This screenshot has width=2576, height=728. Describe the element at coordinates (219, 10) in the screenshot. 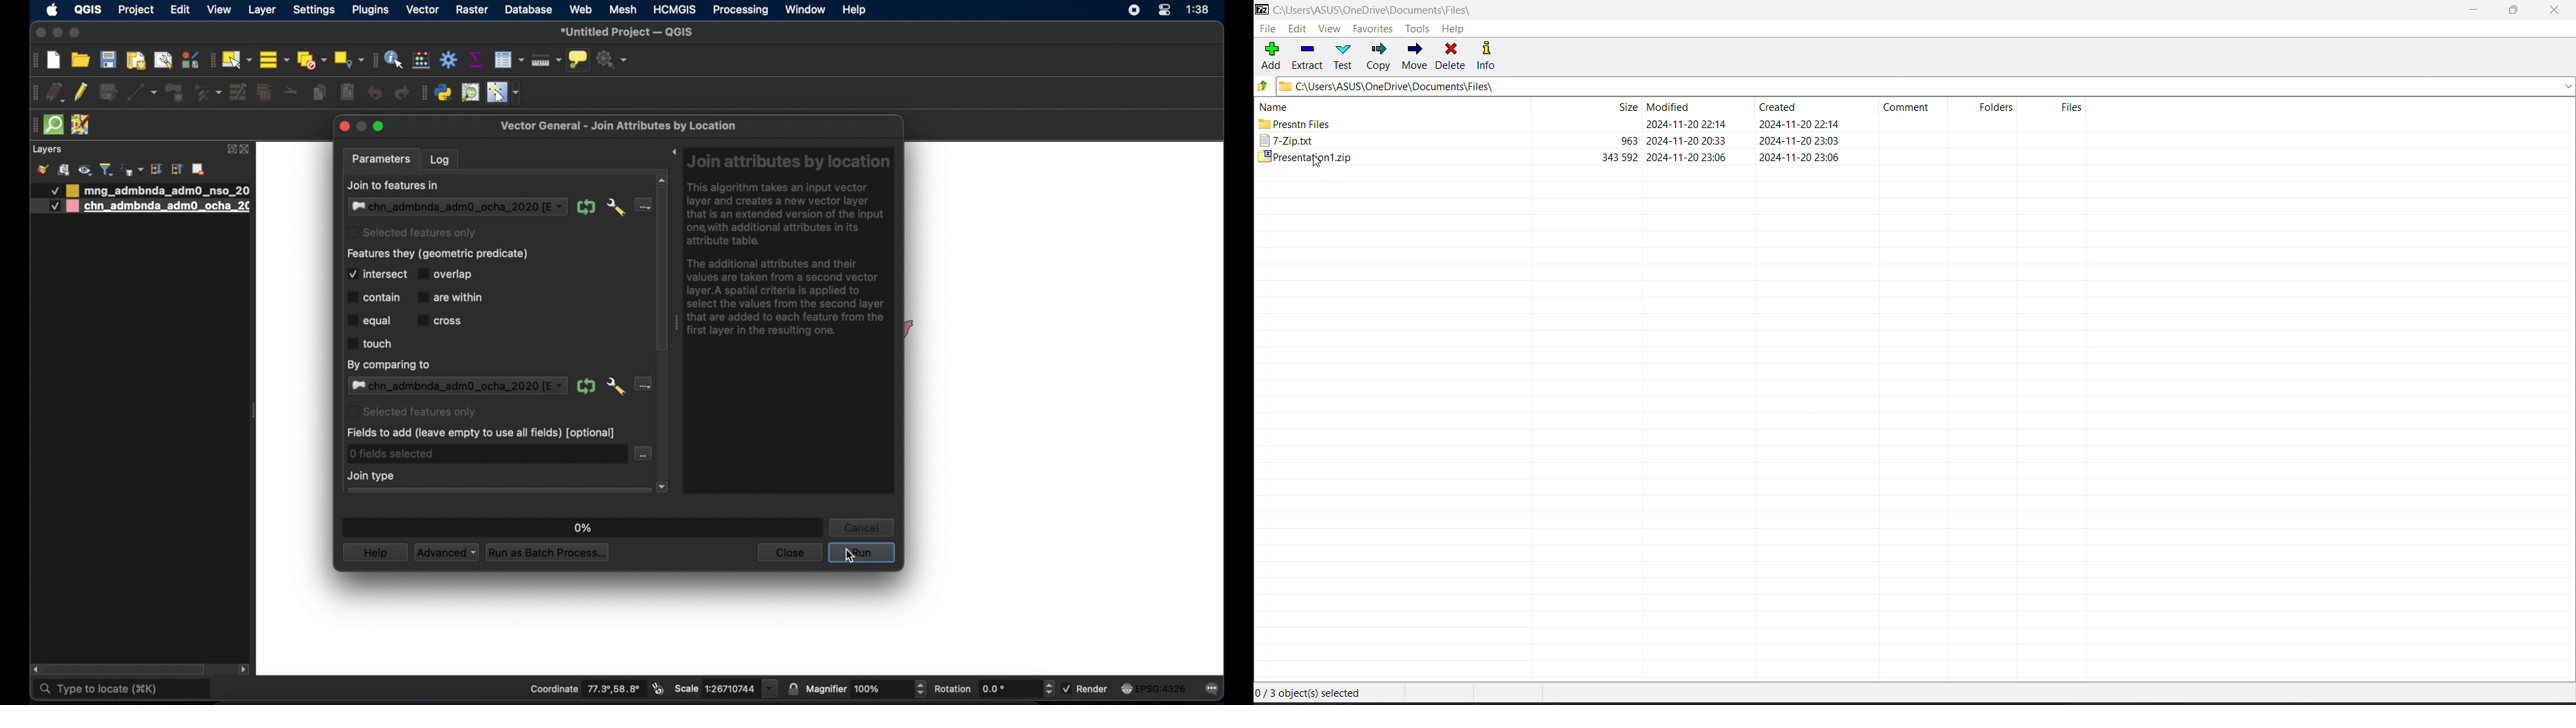

I see `view` at that location.